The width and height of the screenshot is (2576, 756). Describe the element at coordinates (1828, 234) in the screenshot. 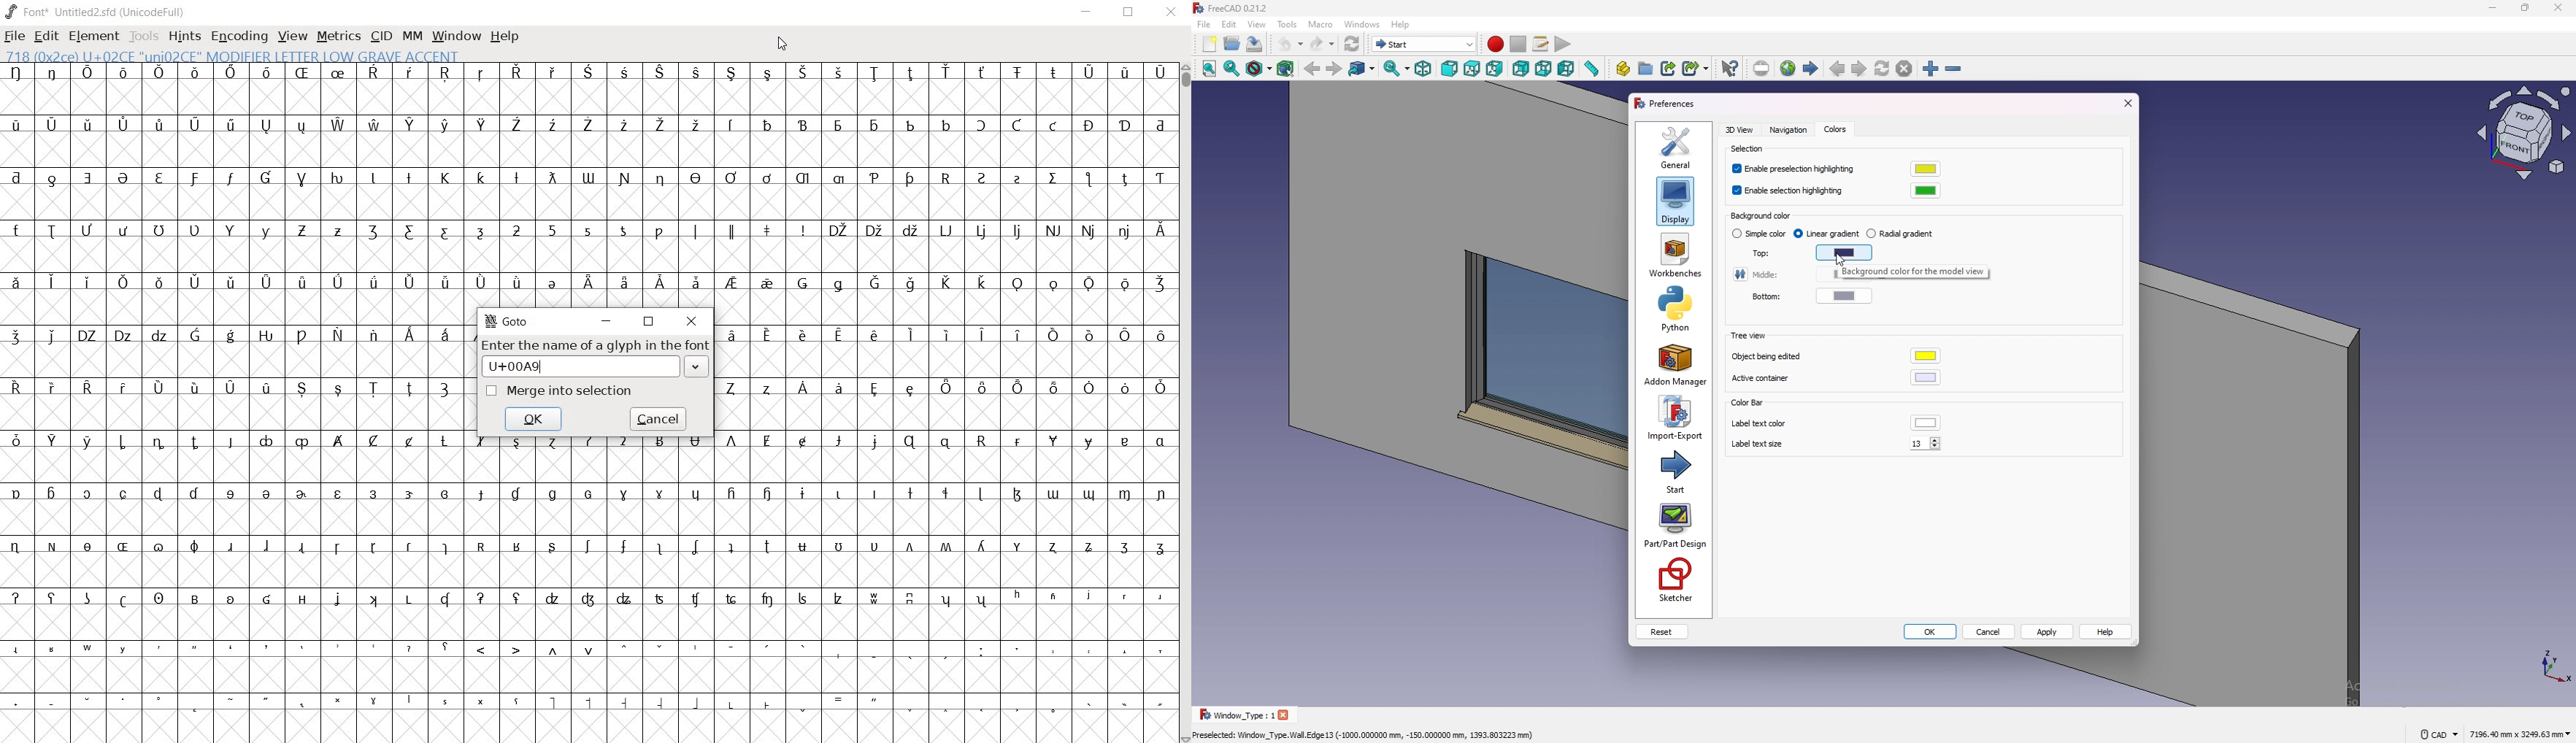

I see `linear gradient` at that location.